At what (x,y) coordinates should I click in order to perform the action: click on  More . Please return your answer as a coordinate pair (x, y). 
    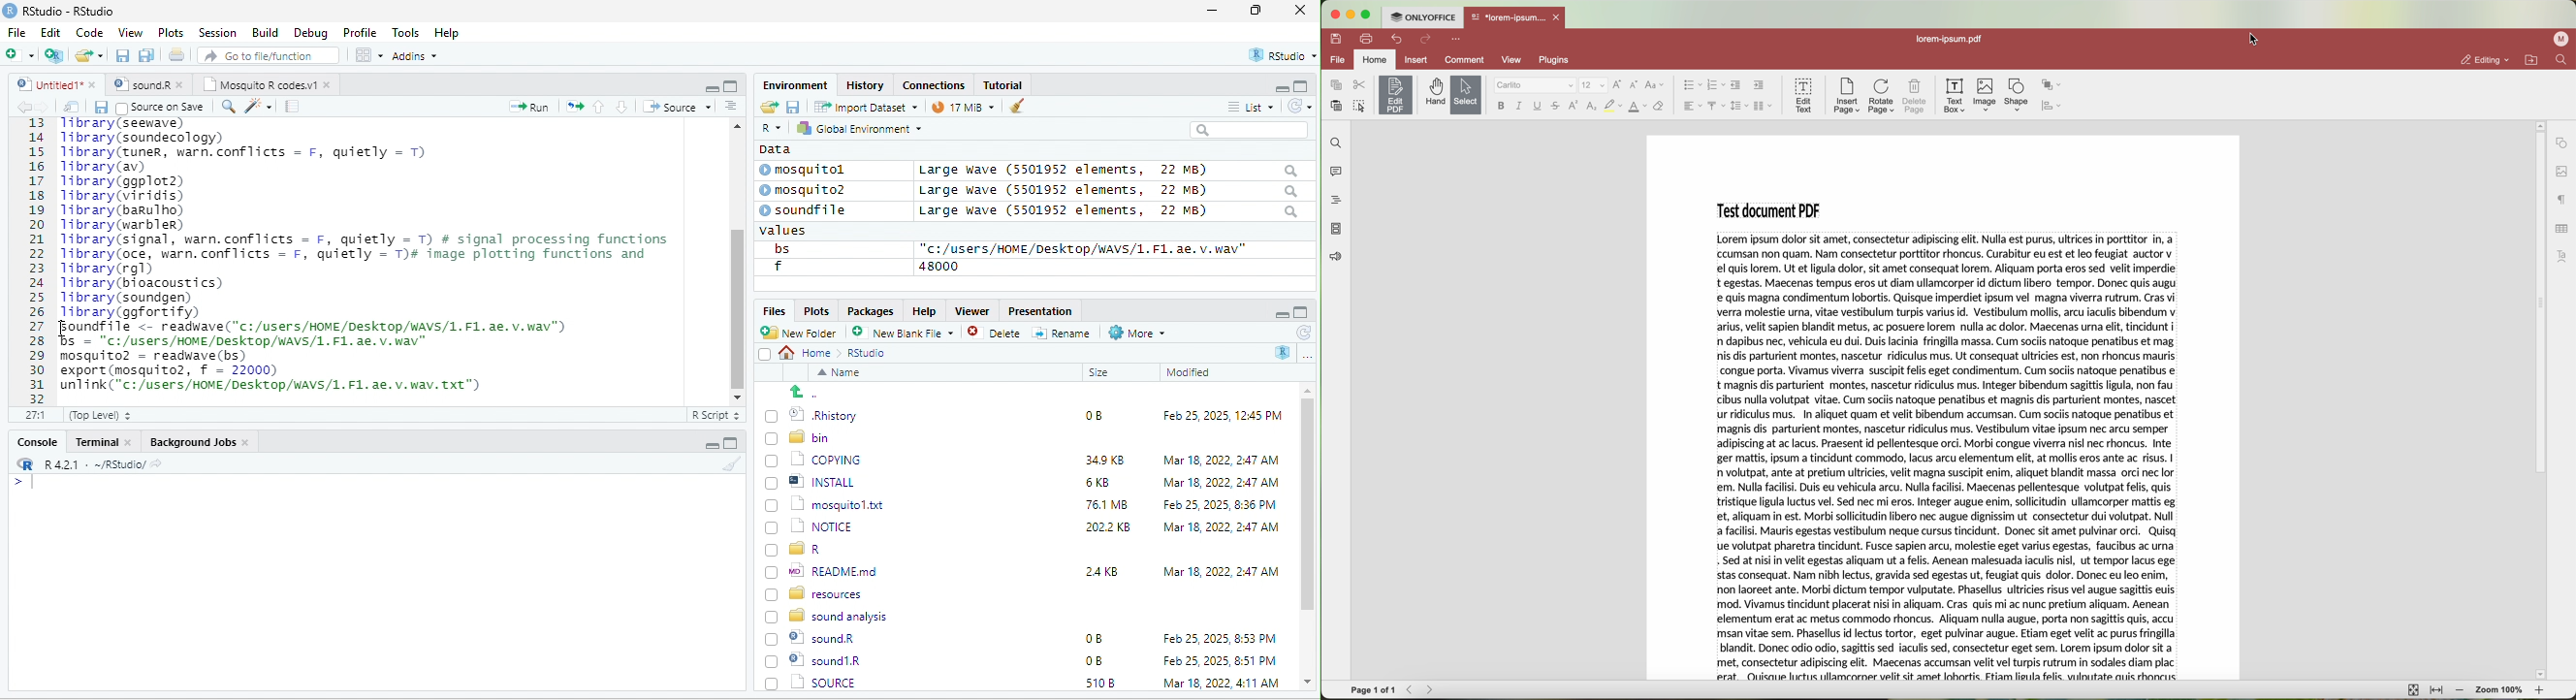
    Looking at the image, I should click on (1135, 334).